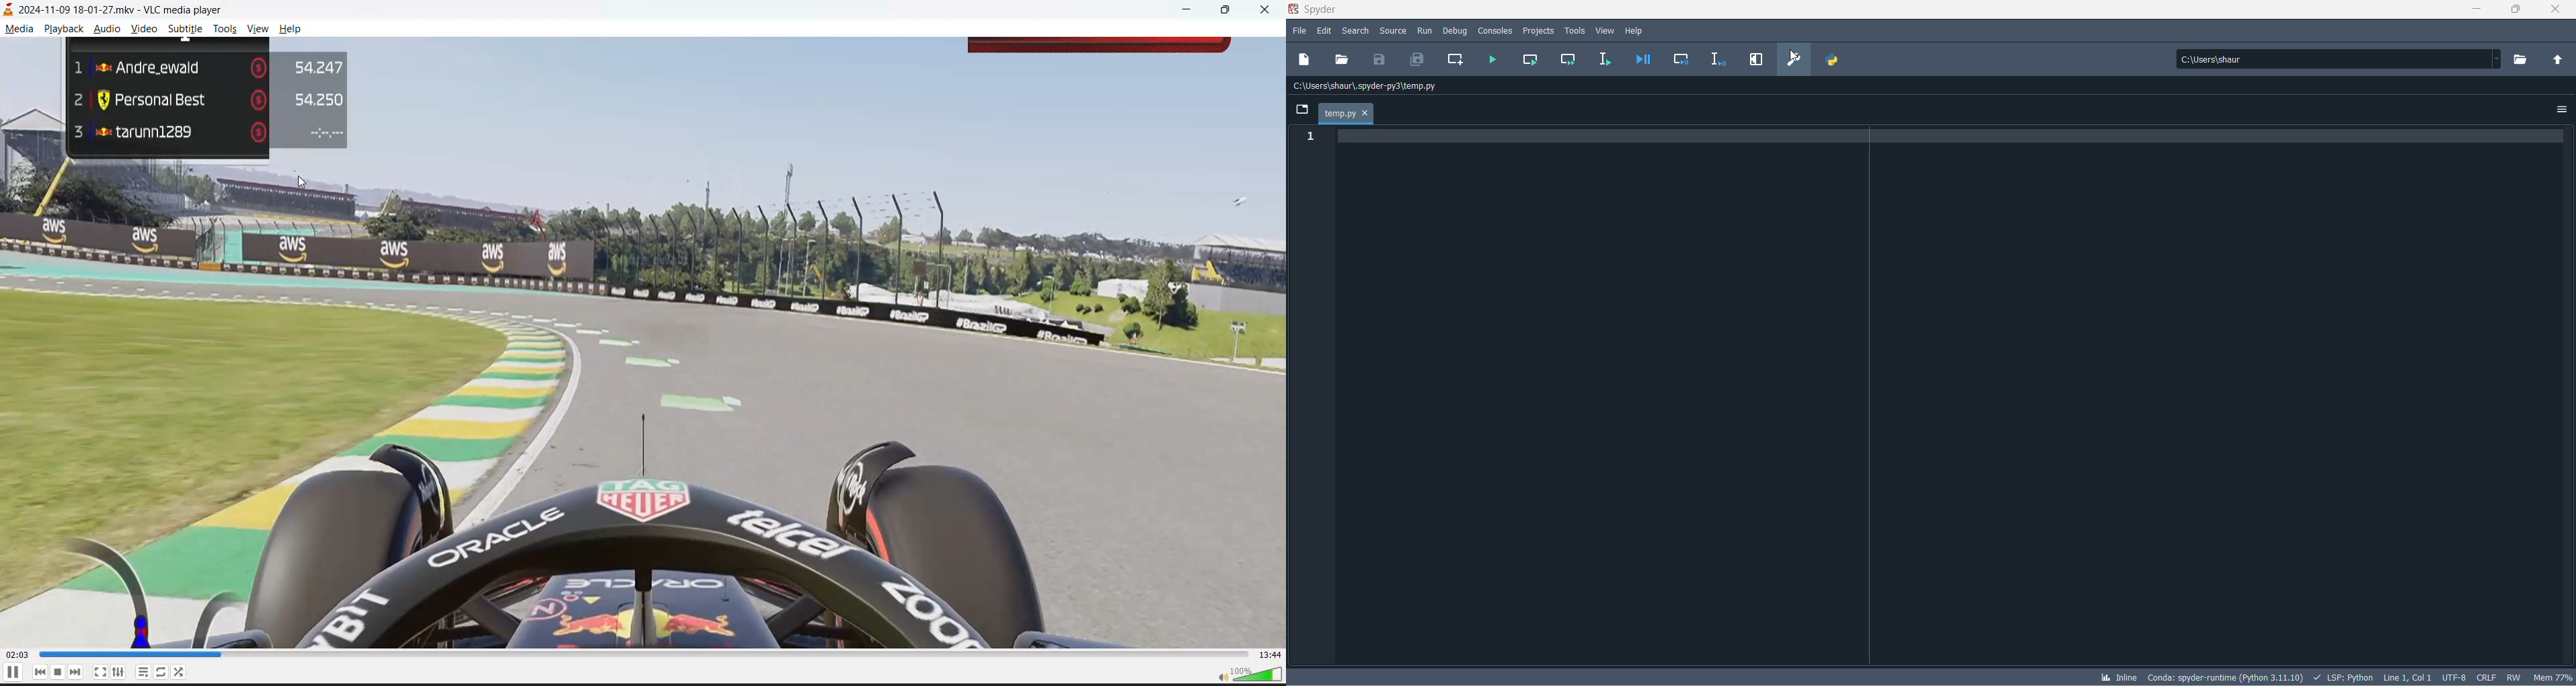 This screenshot has height=700, width=2576. Describe the element at coordinates (144, 31) in the screenshot. I see `video` at that location.